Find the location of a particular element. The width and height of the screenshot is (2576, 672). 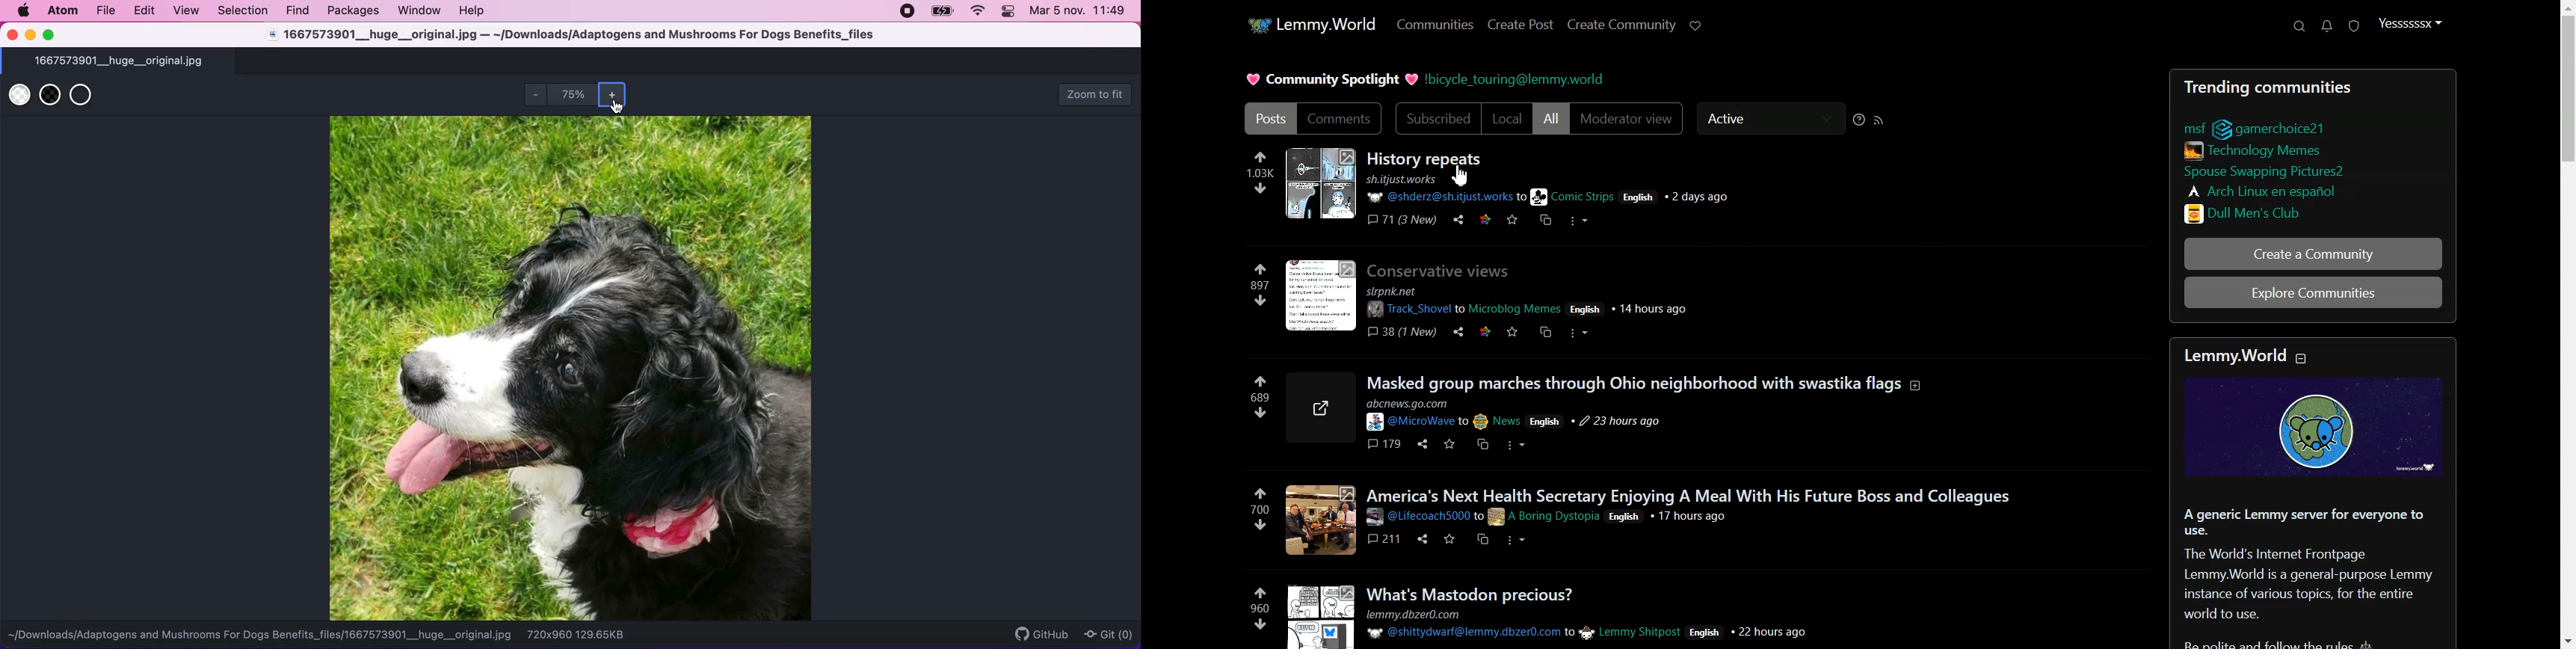

Active is located at coordinates (1769, 118).